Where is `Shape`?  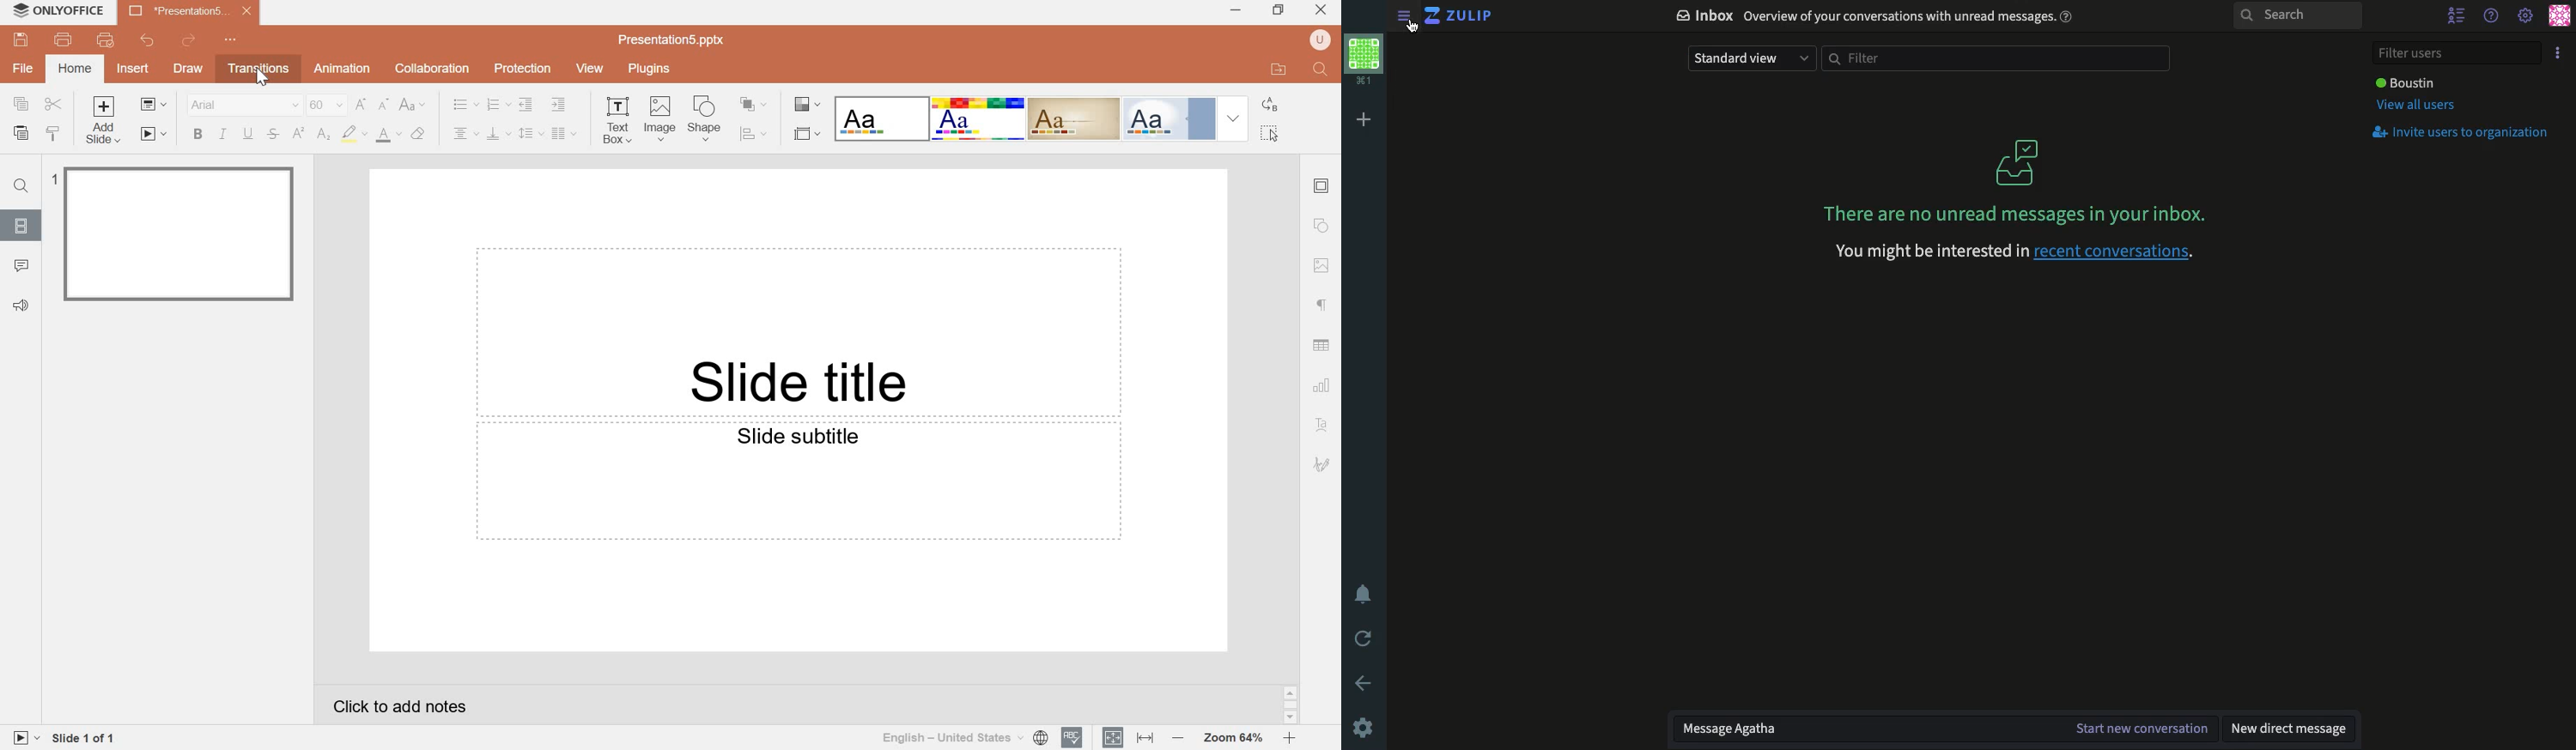 Shape is located at coordinates (706, 119).